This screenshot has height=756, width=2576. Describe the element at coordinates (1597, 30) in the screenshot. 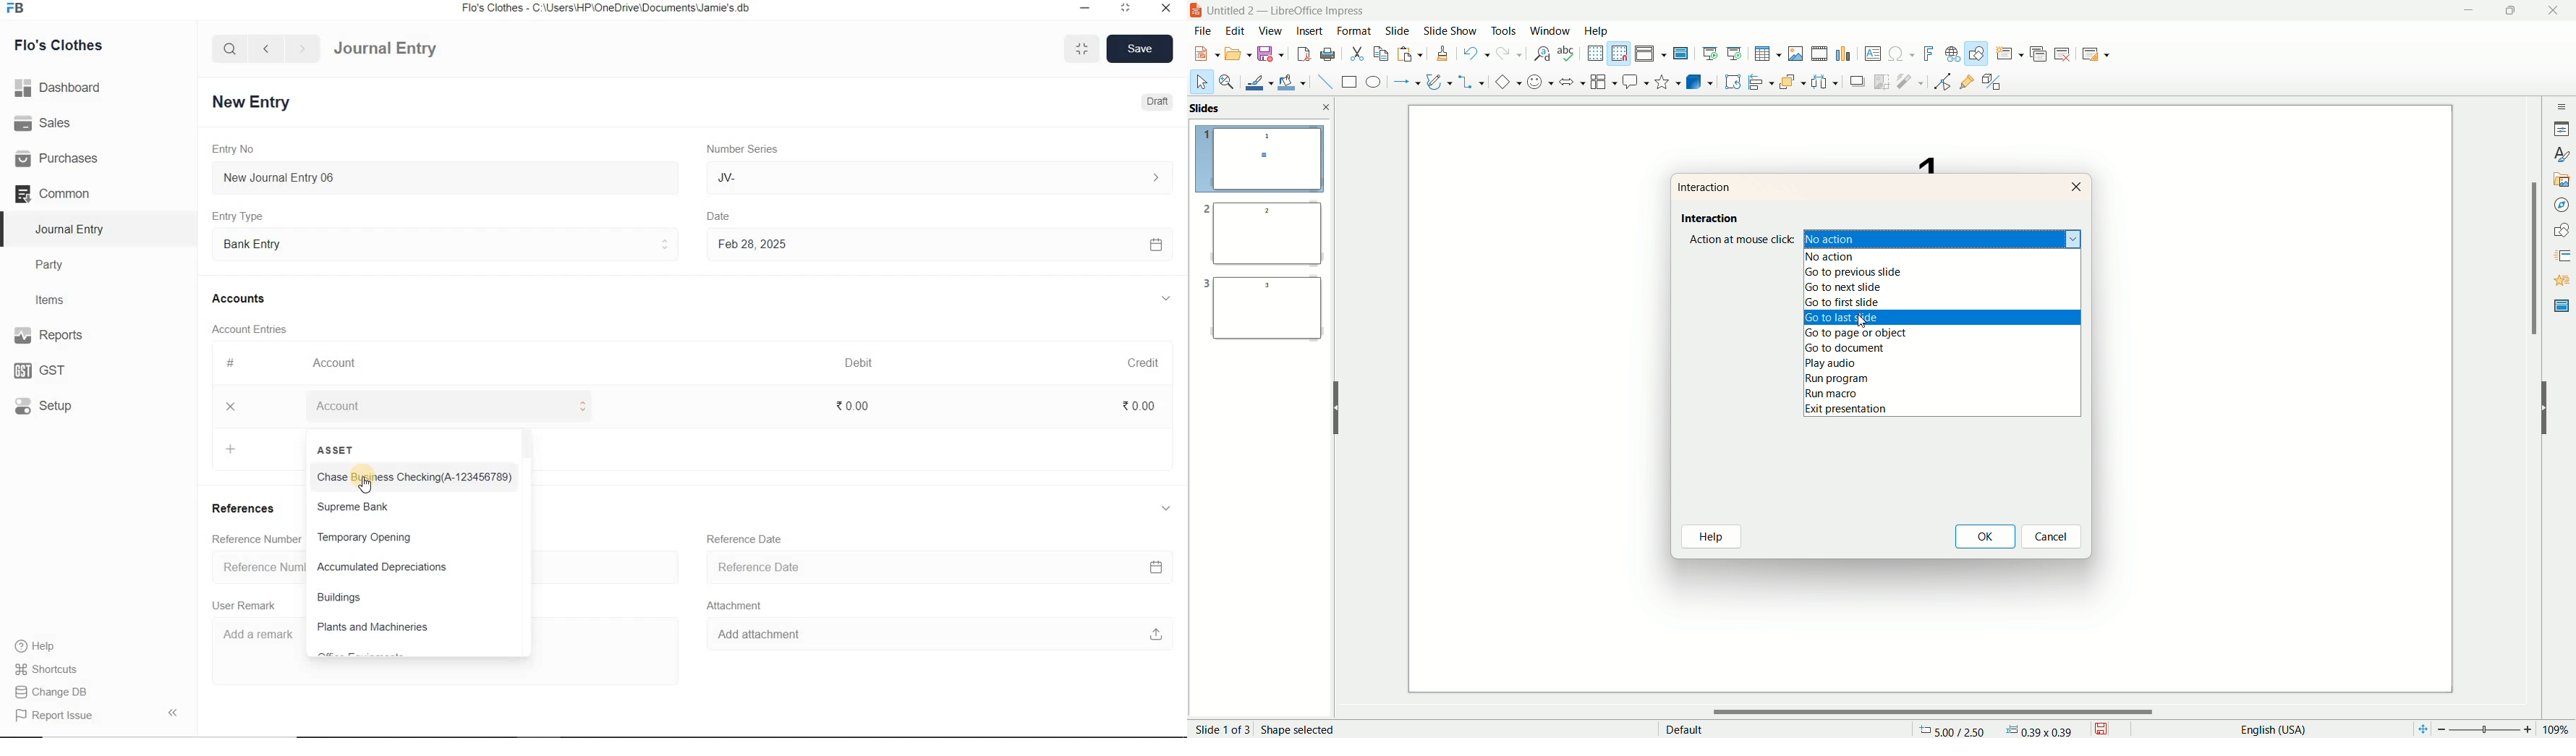

I see `help` at that location.